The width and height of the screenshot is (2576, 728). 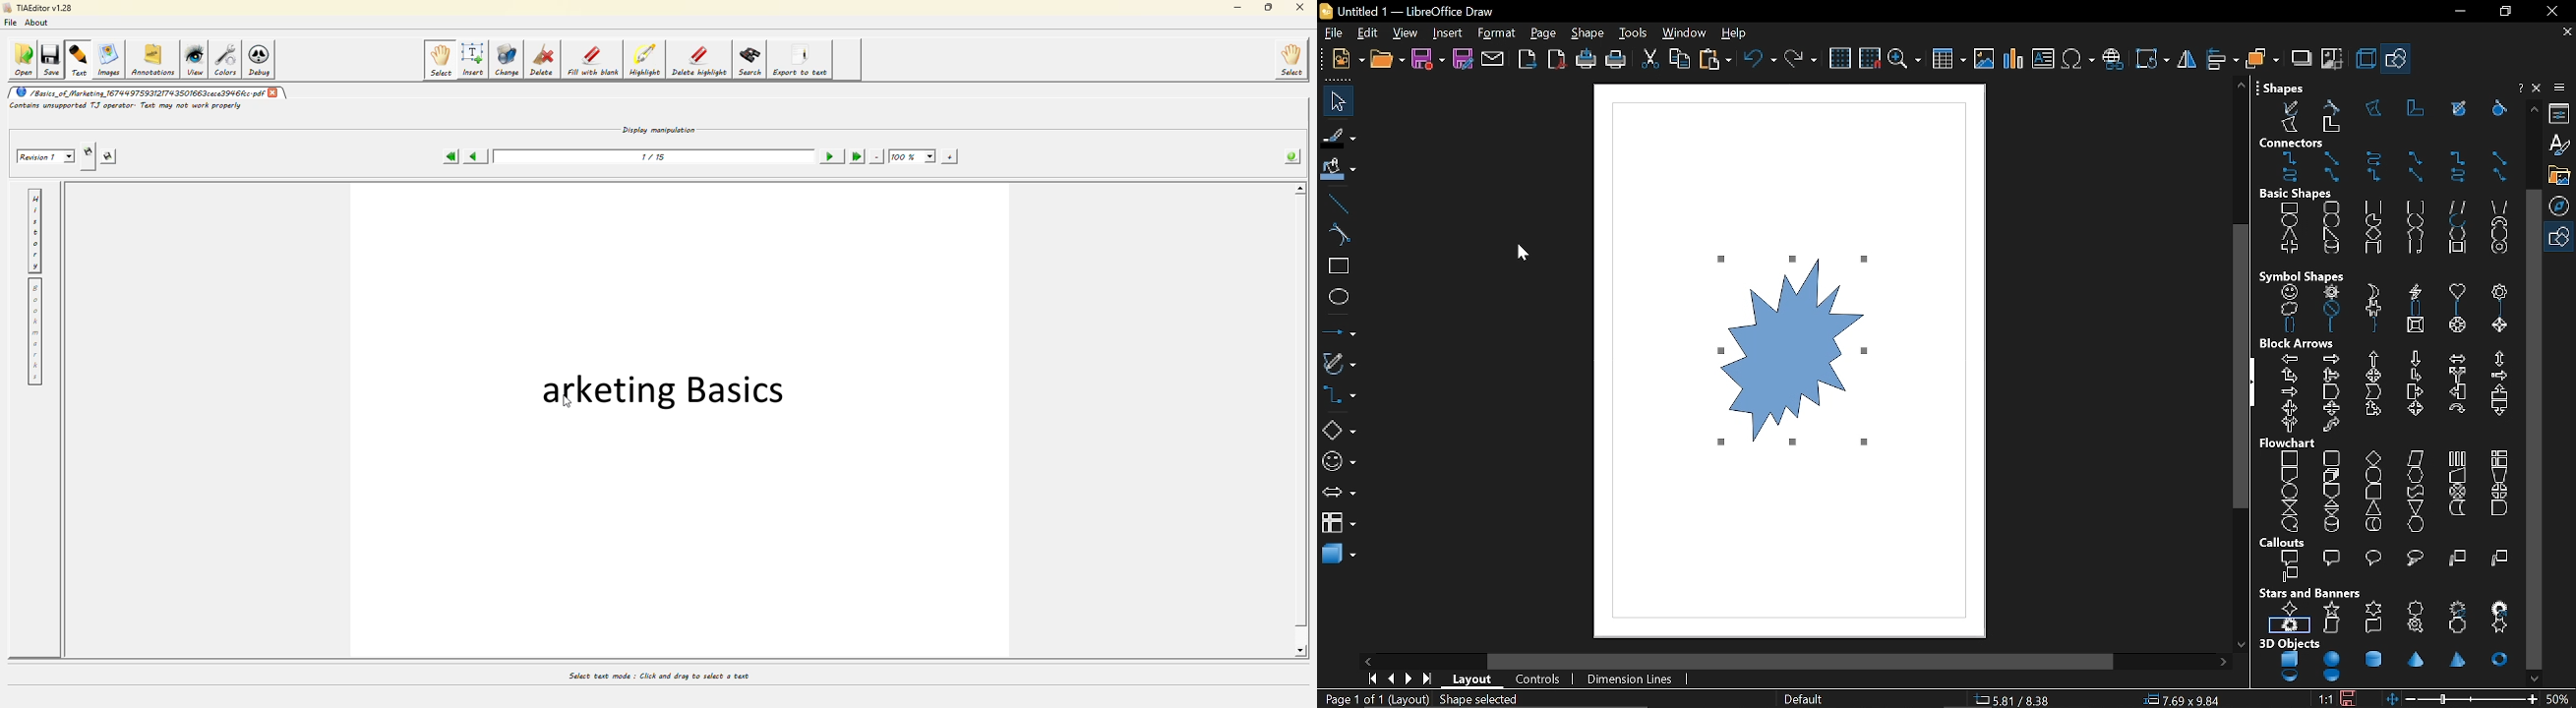 What do you see at coordinates (1783, 349) in the screenshot?
I see `Add a starburst shape with custom points added` at bounding box center [1783, 349].